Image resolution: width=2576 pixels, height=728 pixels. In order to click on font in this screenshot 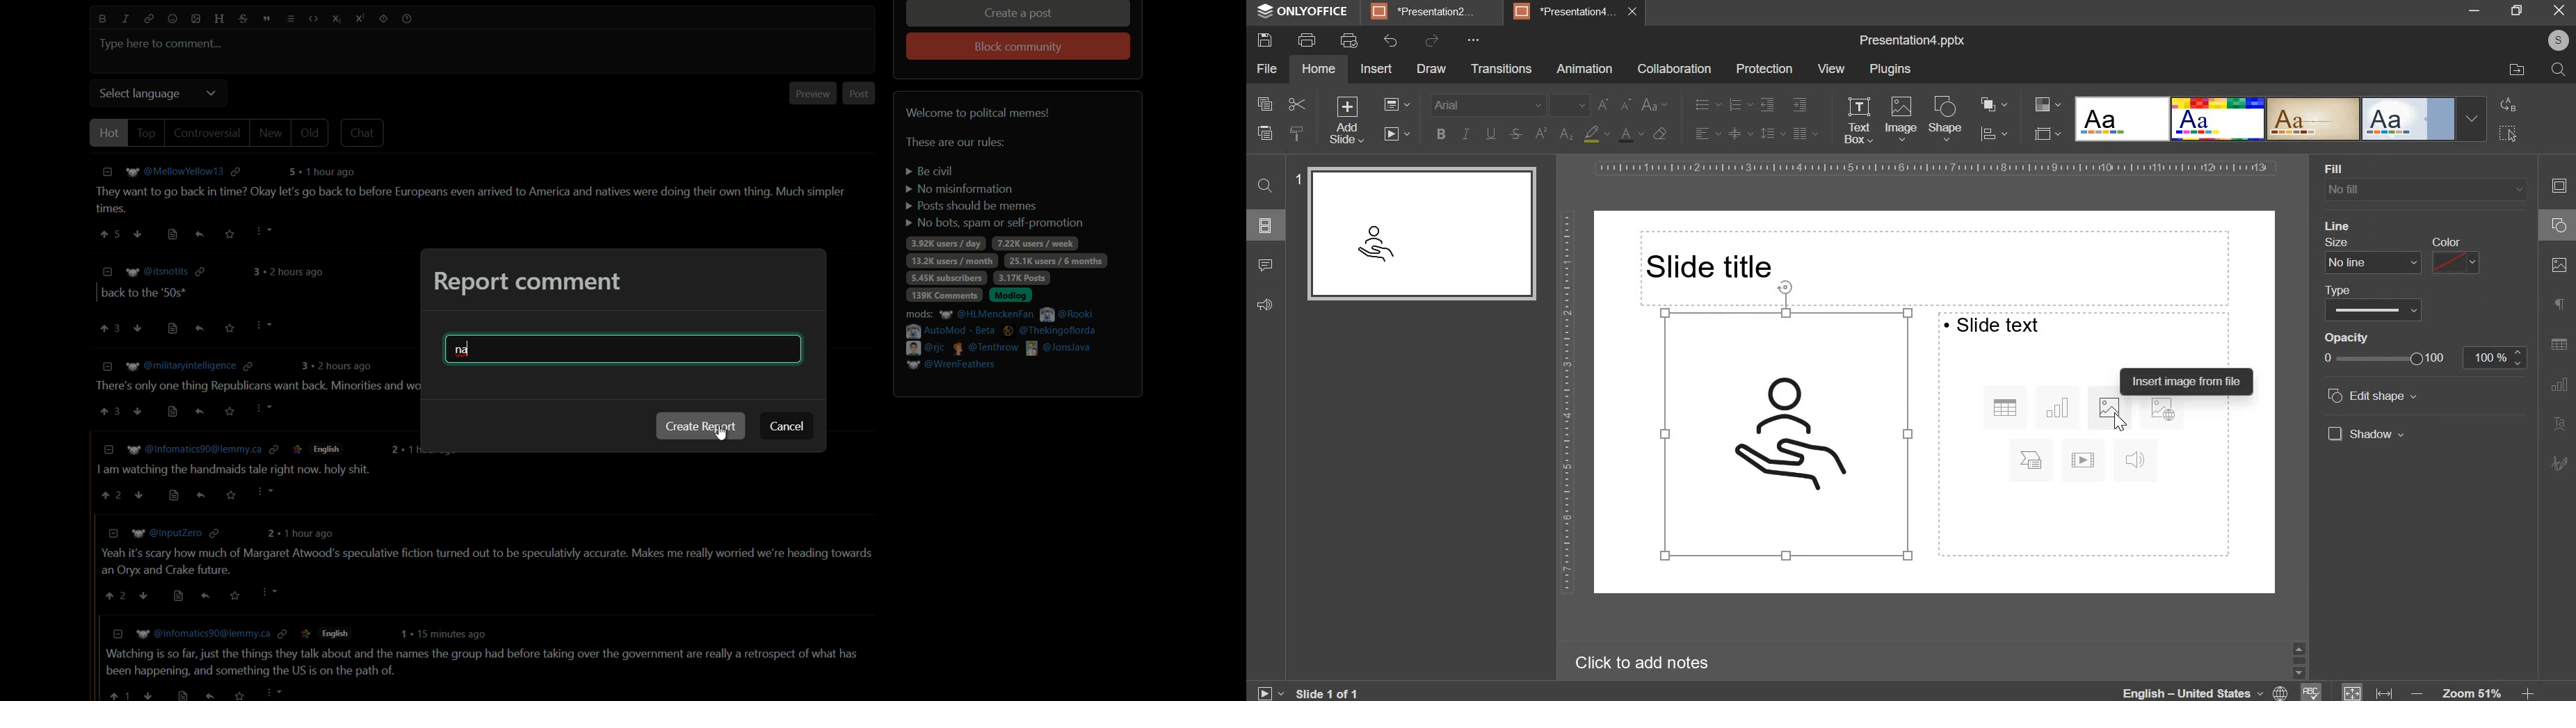, I will do `click(1488, 102)`.